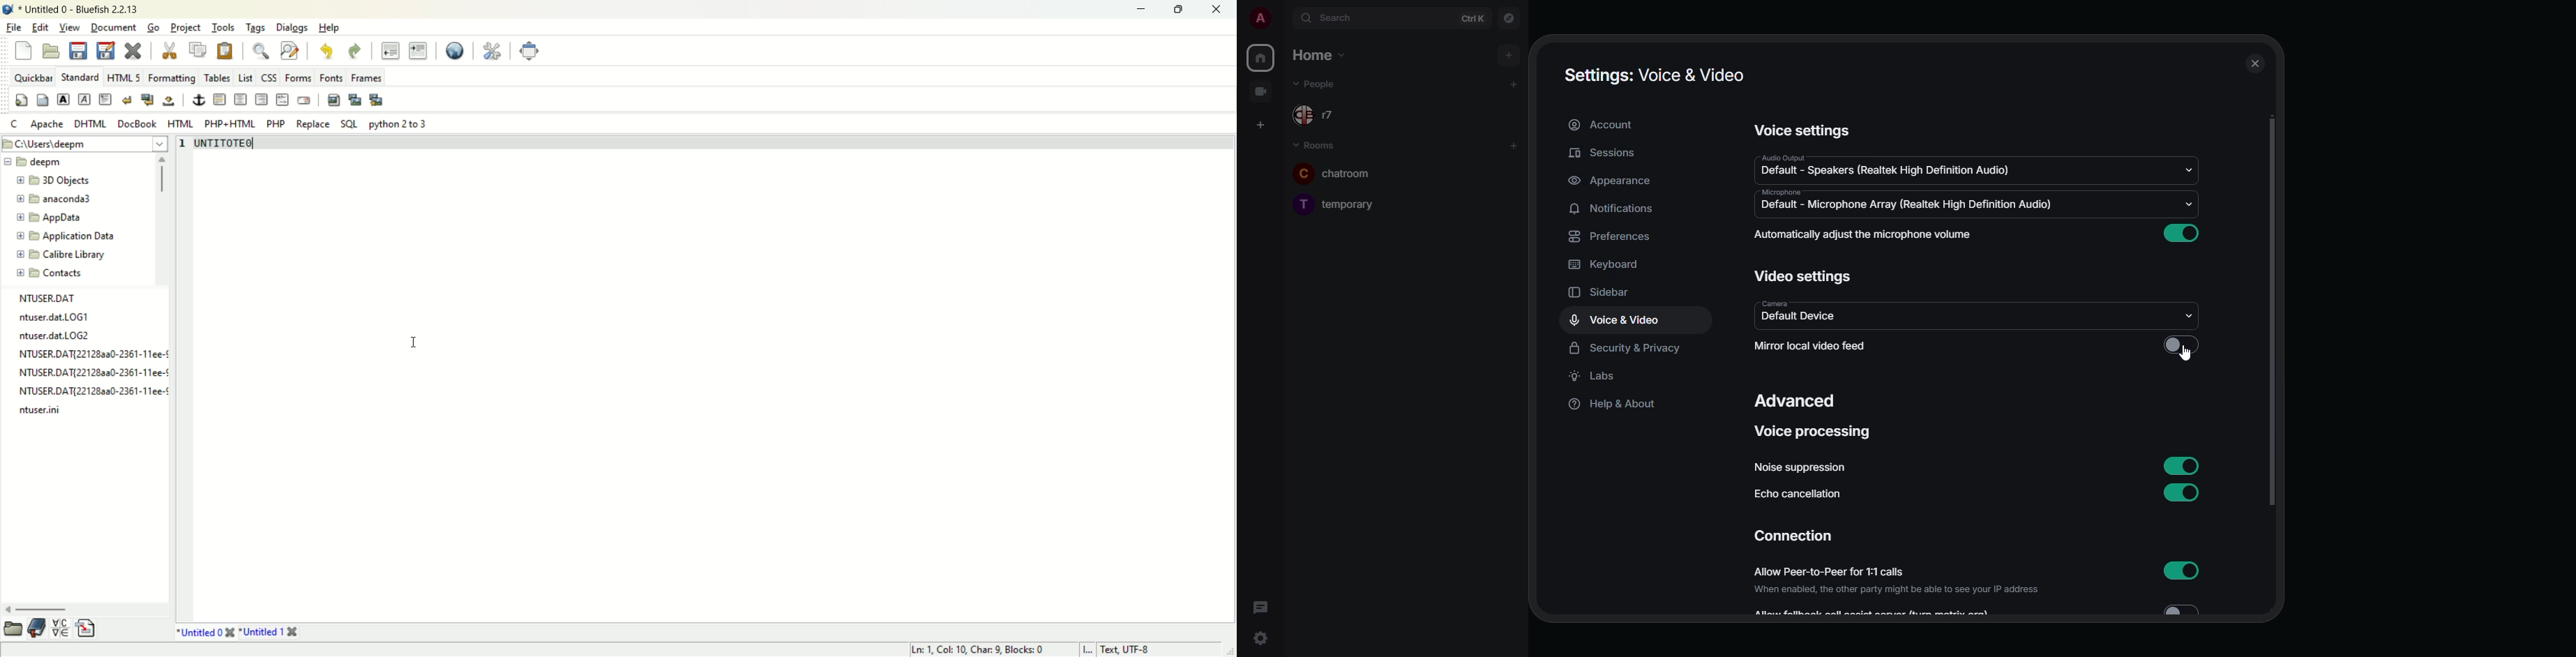  Describe the element at coordinates (349, 124) in the screenshot. I see `SQL` at that location.